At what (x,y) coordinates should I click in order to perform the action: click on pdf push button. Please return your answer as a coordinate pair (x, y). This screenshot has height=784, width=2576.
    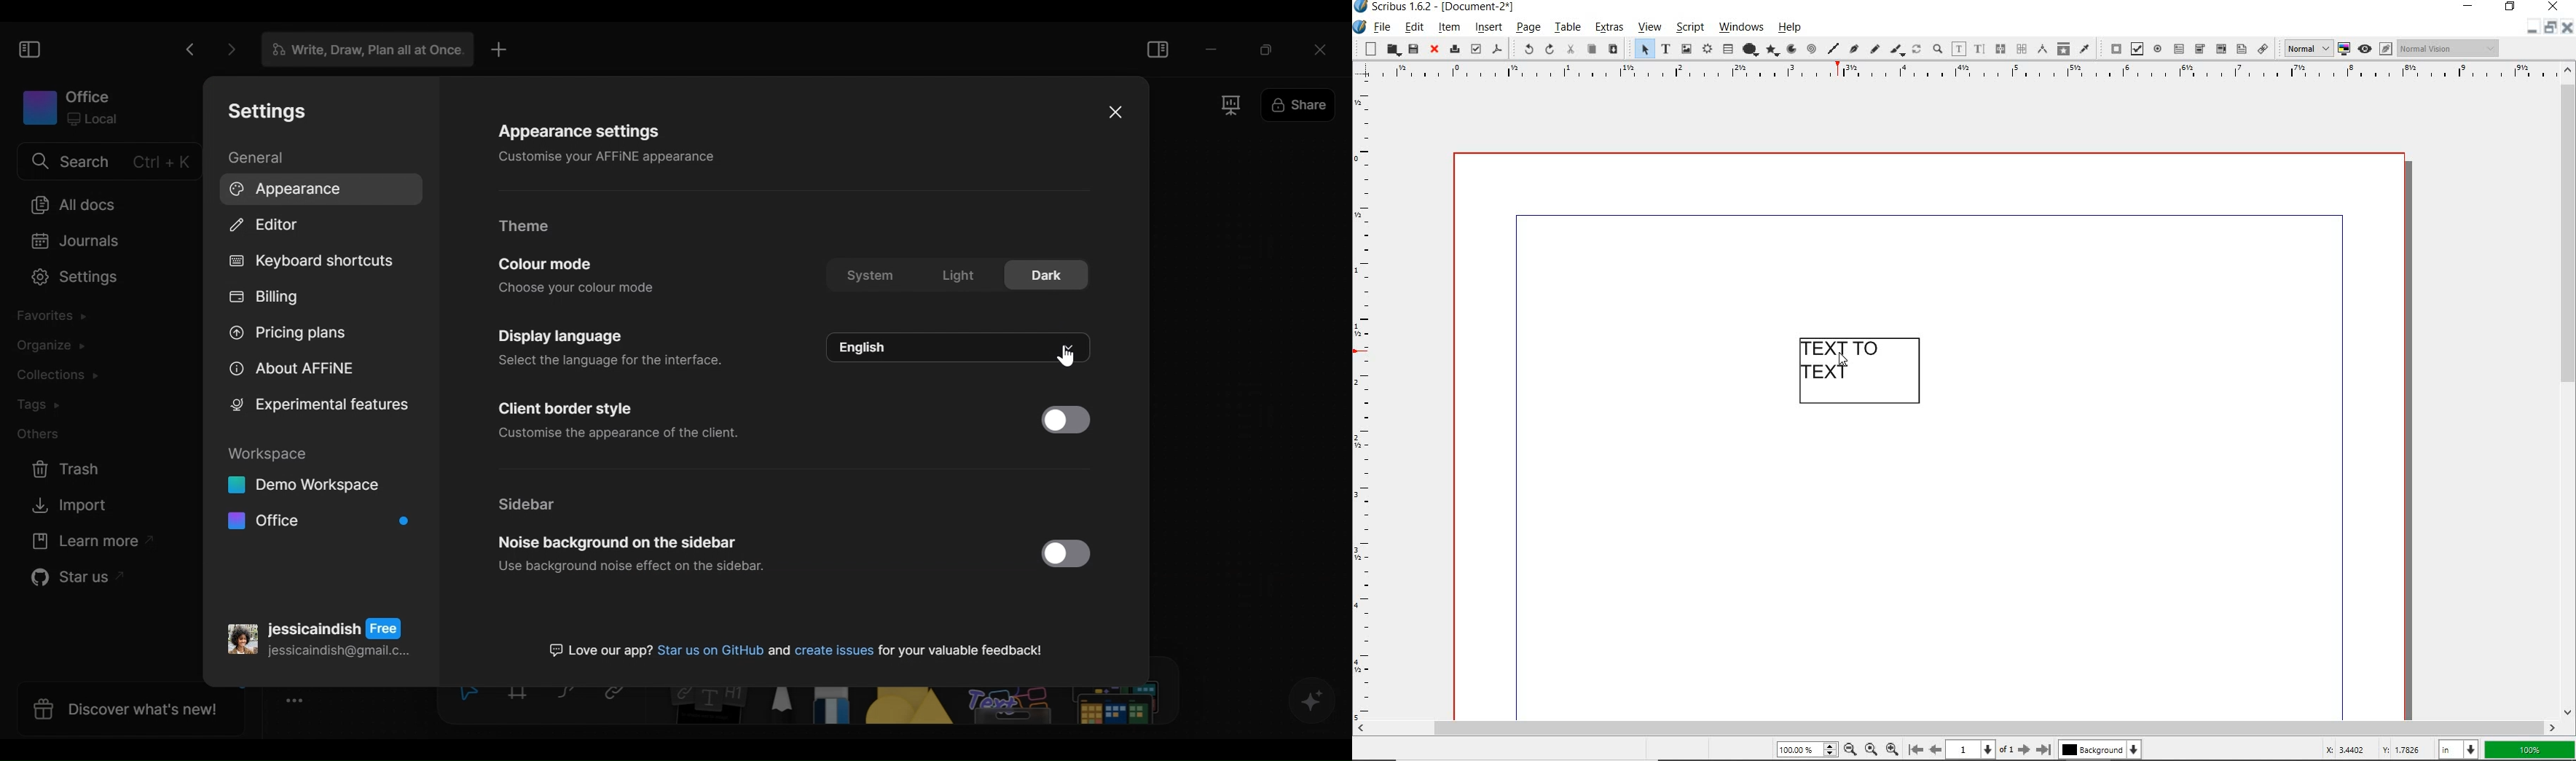
    Looking at the image, I should click on (2111, 49).